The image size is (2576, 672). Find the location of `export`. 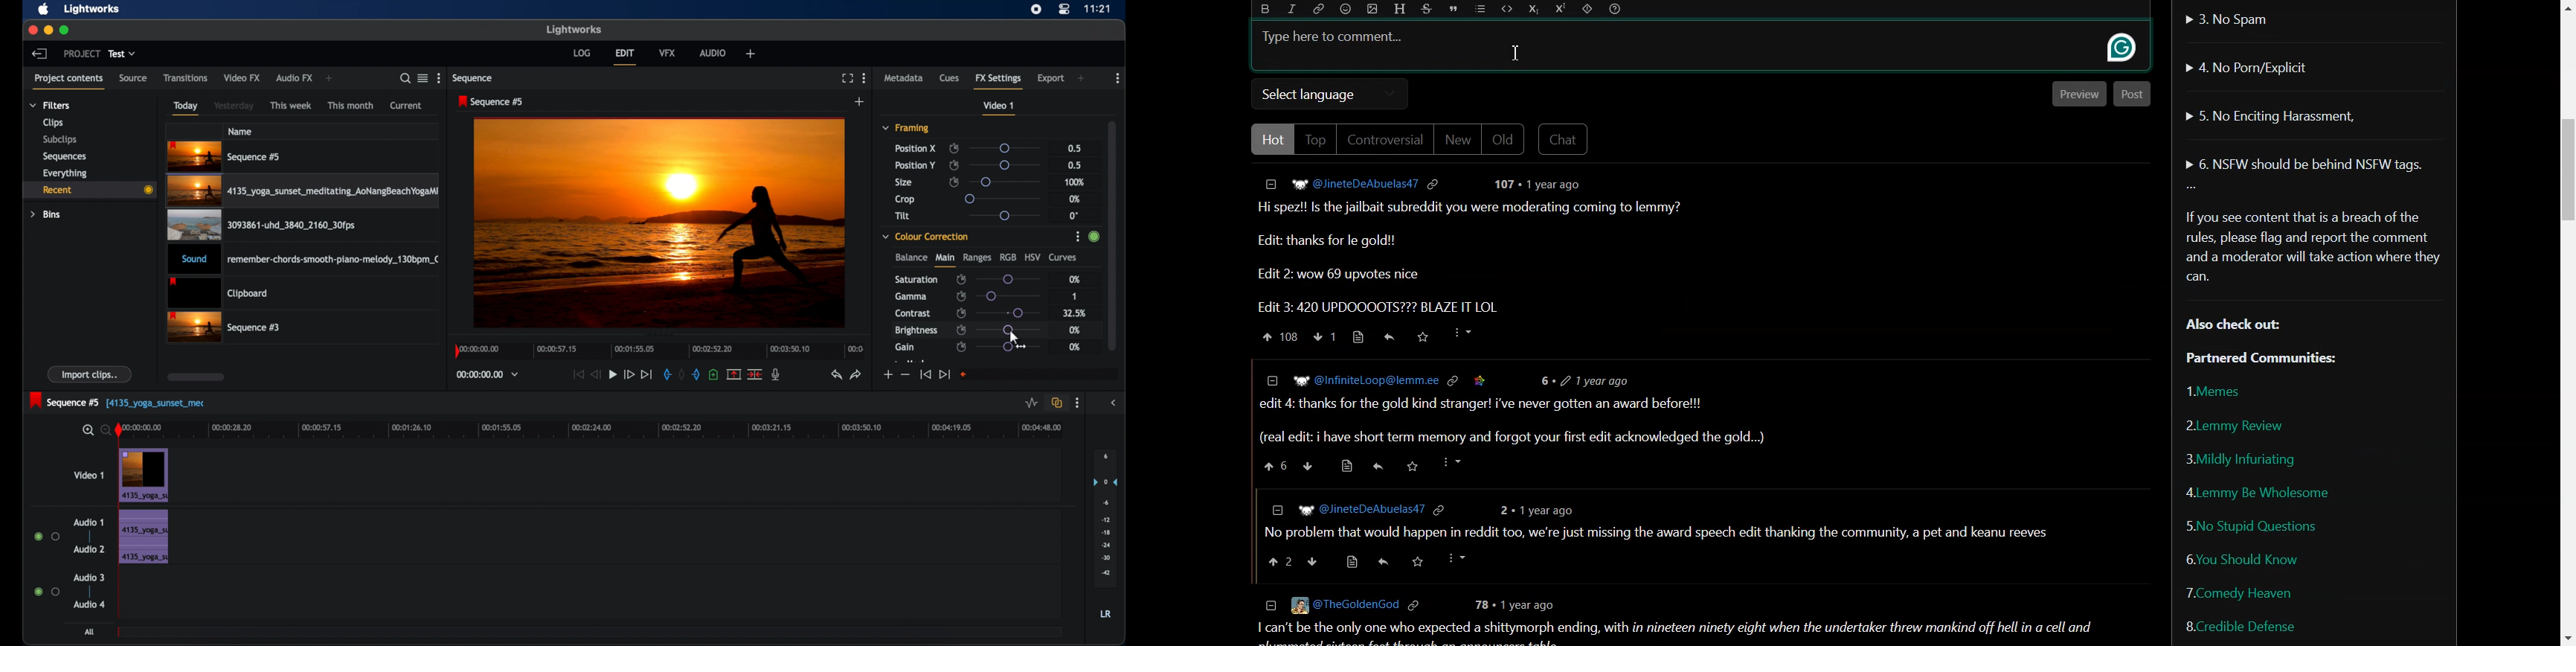

export is located at coordinates (1052, 78).